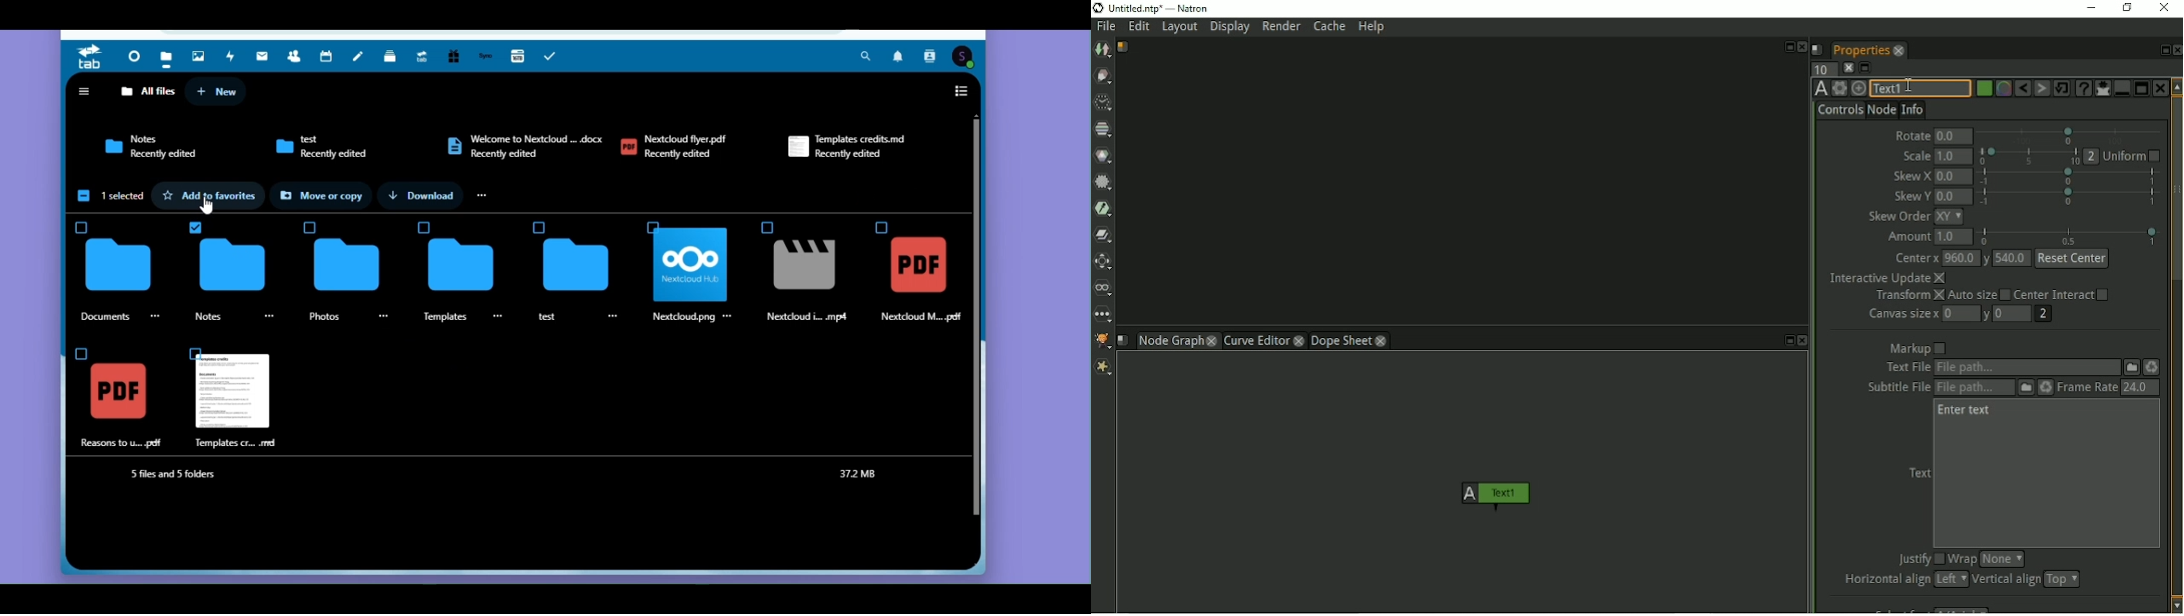 This screenshot has height=616, width=2184. I want to click on Files, so click(167, 58).